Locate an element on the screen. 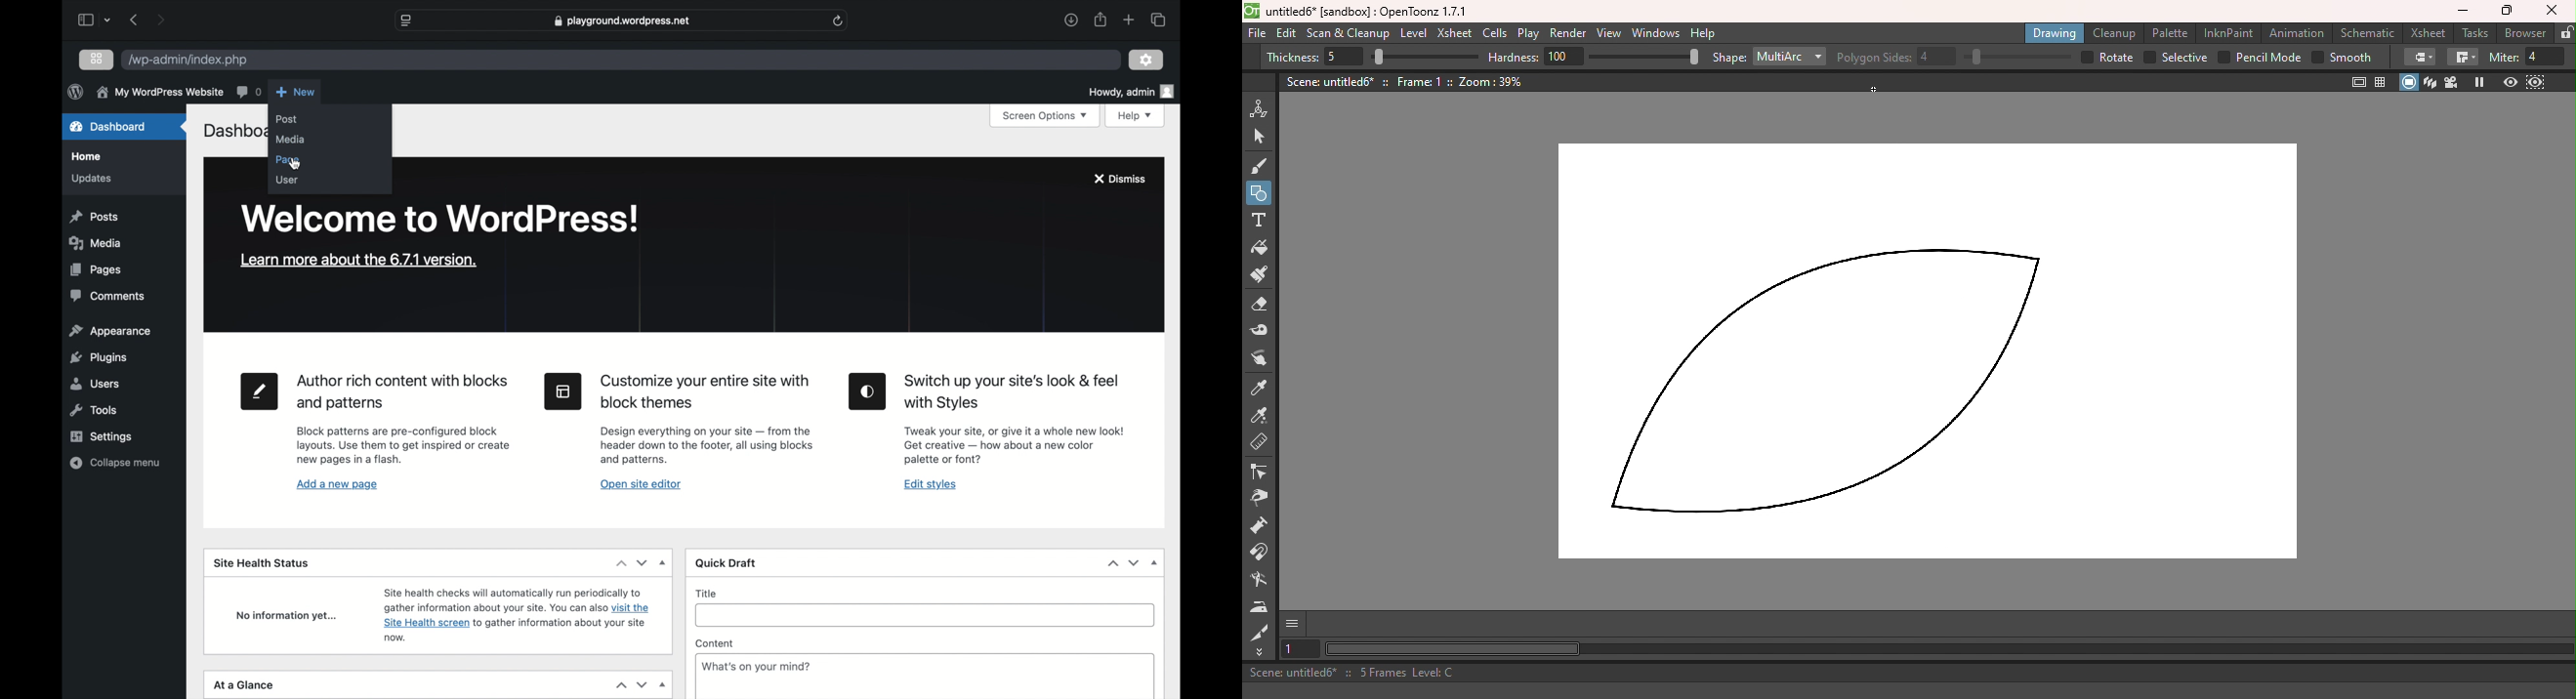  Paint brush is located at coordinates (1261, 275).